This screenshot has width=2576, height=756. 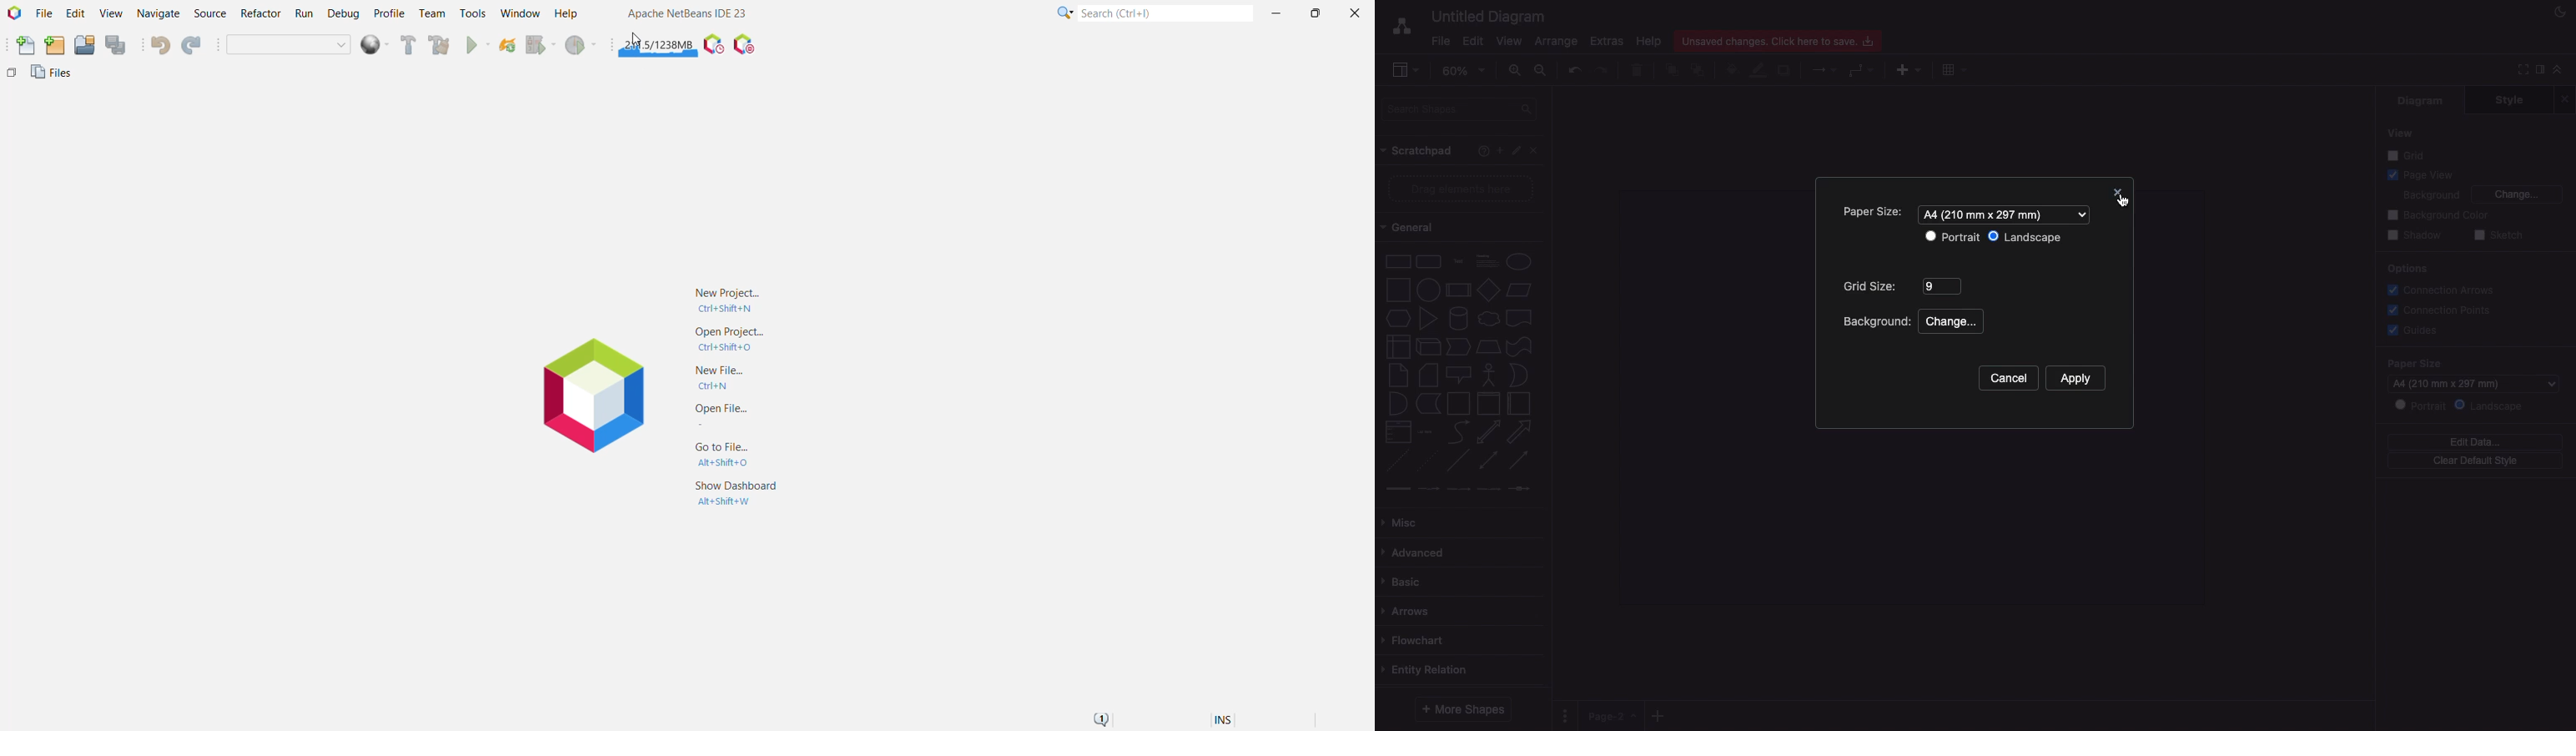 I want to click on Options, so click(x=1567, y=714).